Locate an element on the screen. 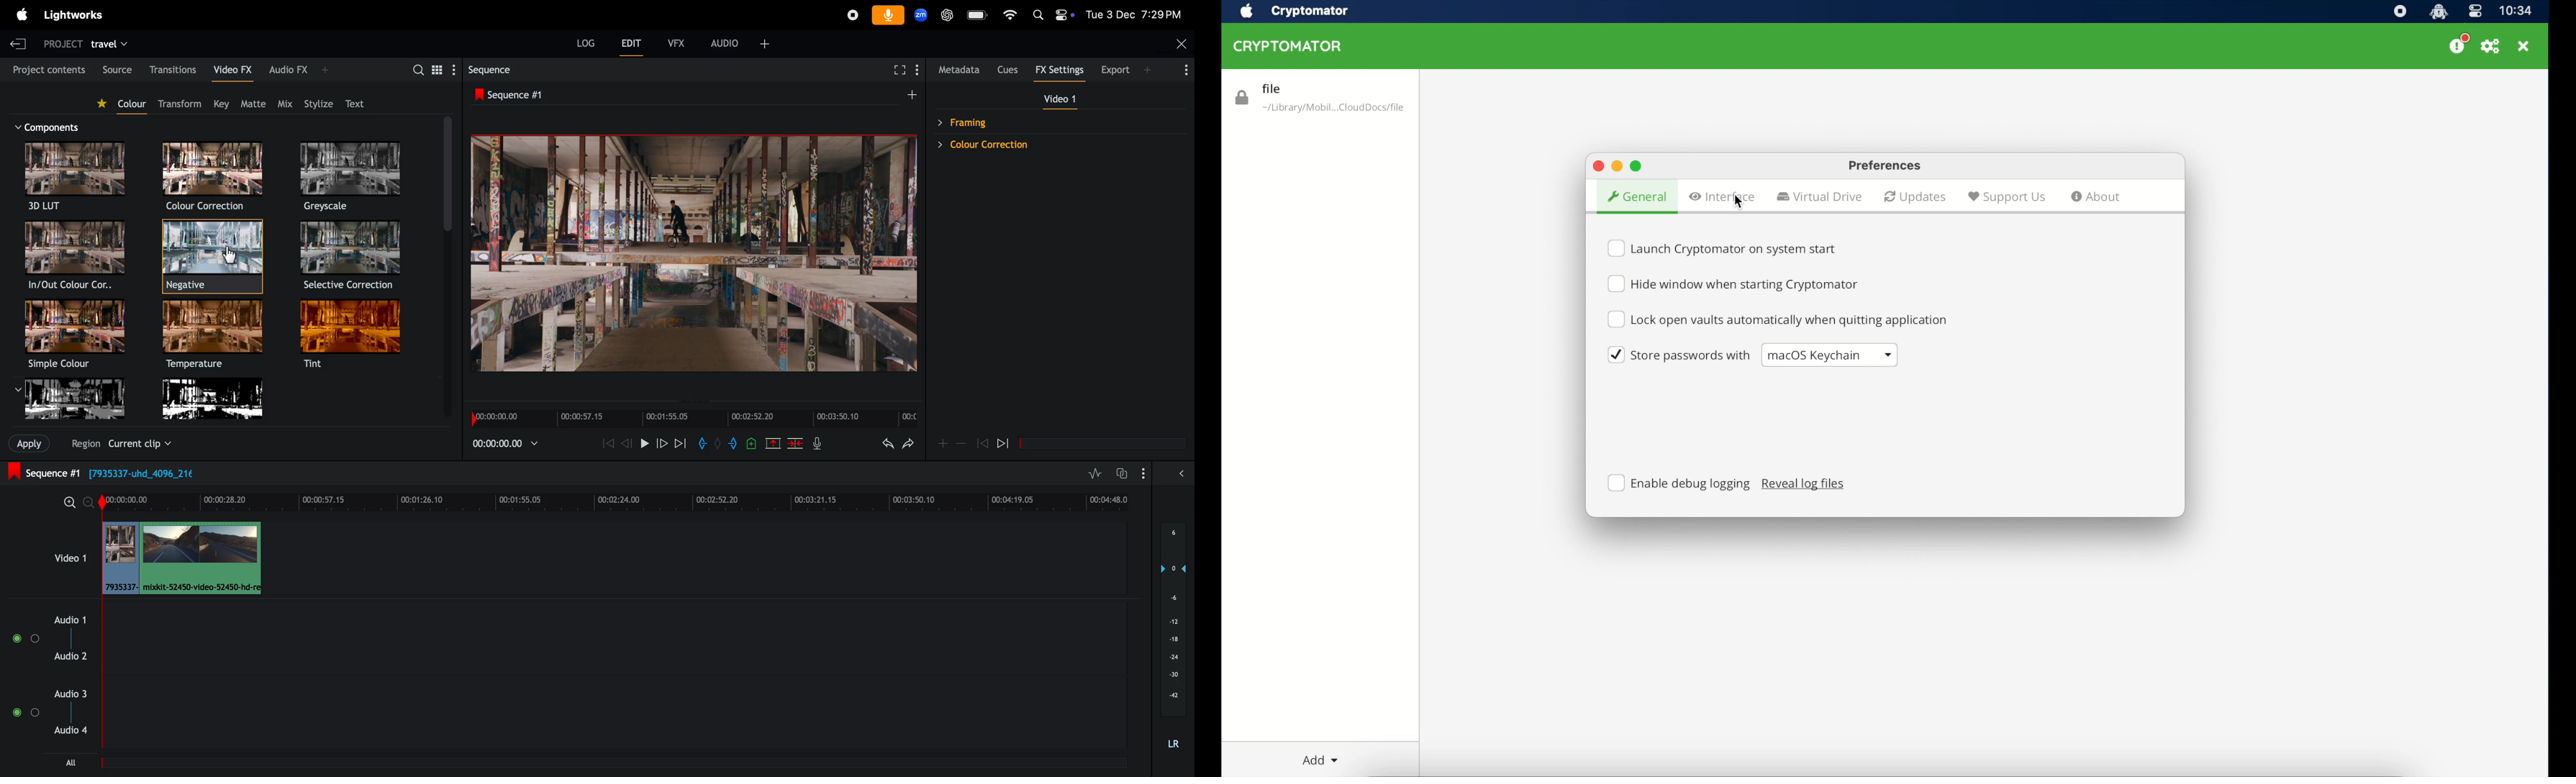 Image resolution: width=2576 pixels, height=784 pixels. simple color is located at coordinates (75, 335).